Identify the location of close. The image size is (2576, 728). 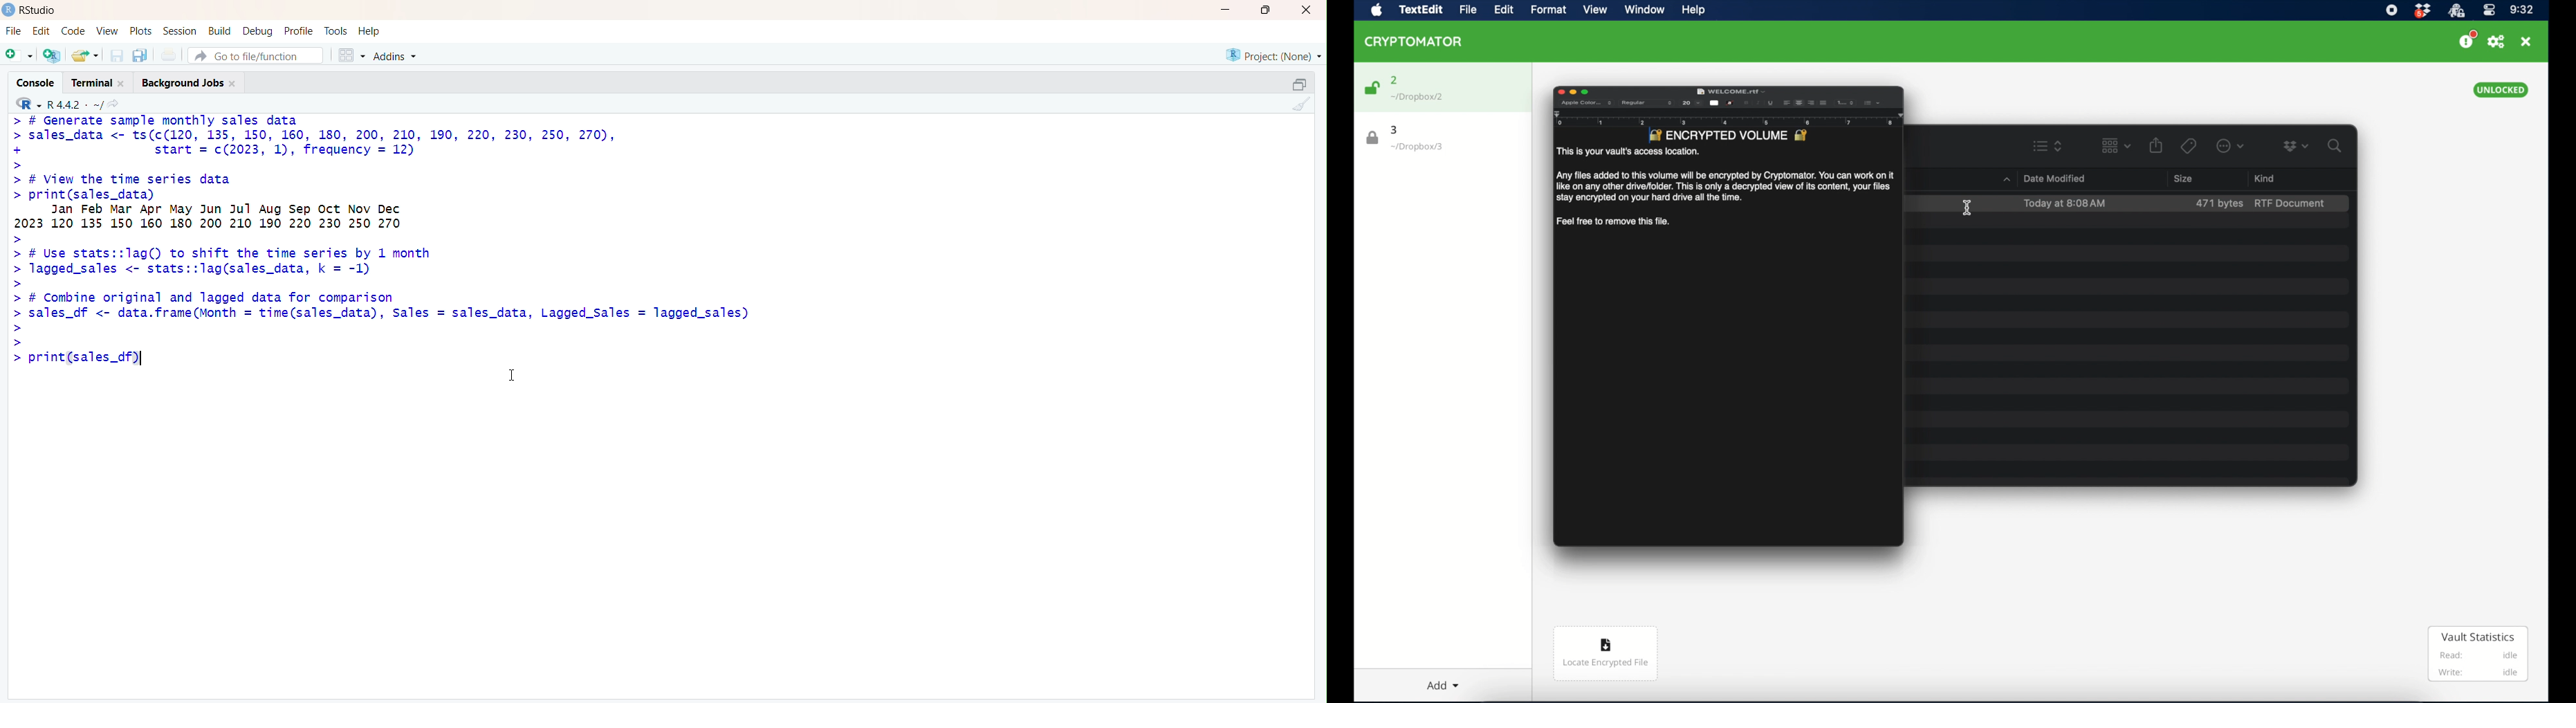
(2527, 42).